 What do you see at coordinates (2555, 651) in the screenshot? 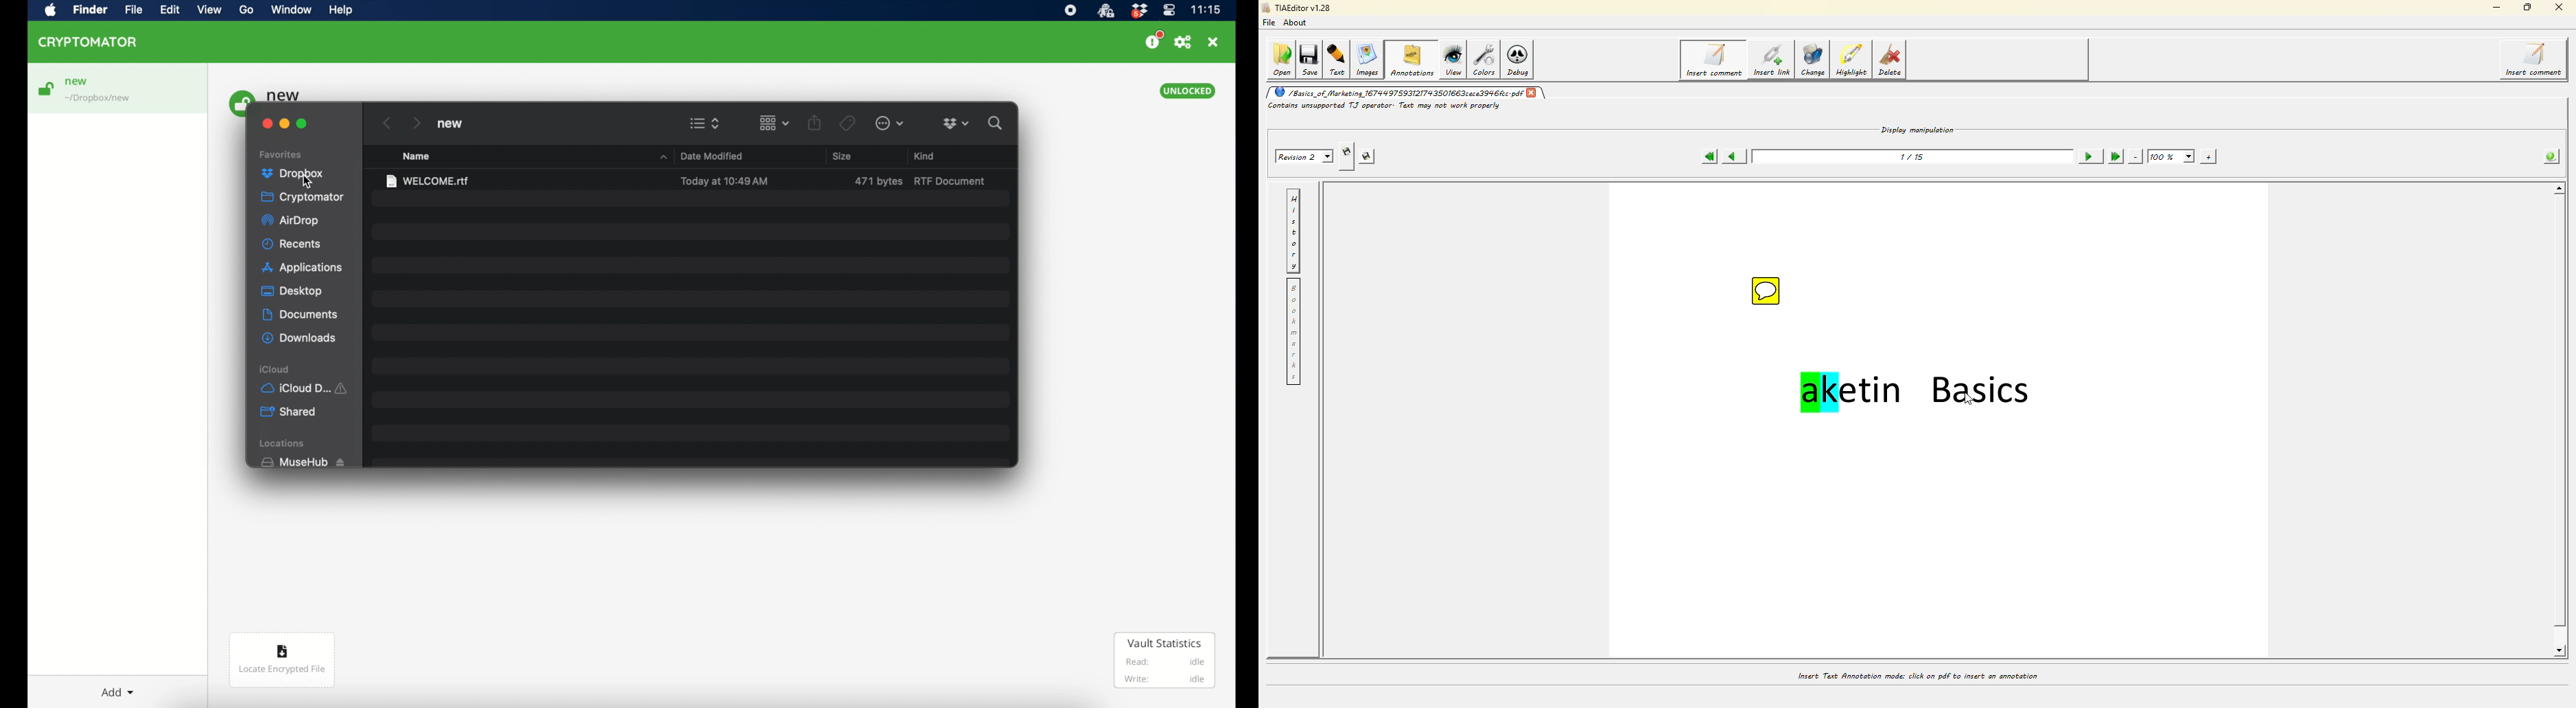
I see `scroll down` at bounding box center [2555, 651].